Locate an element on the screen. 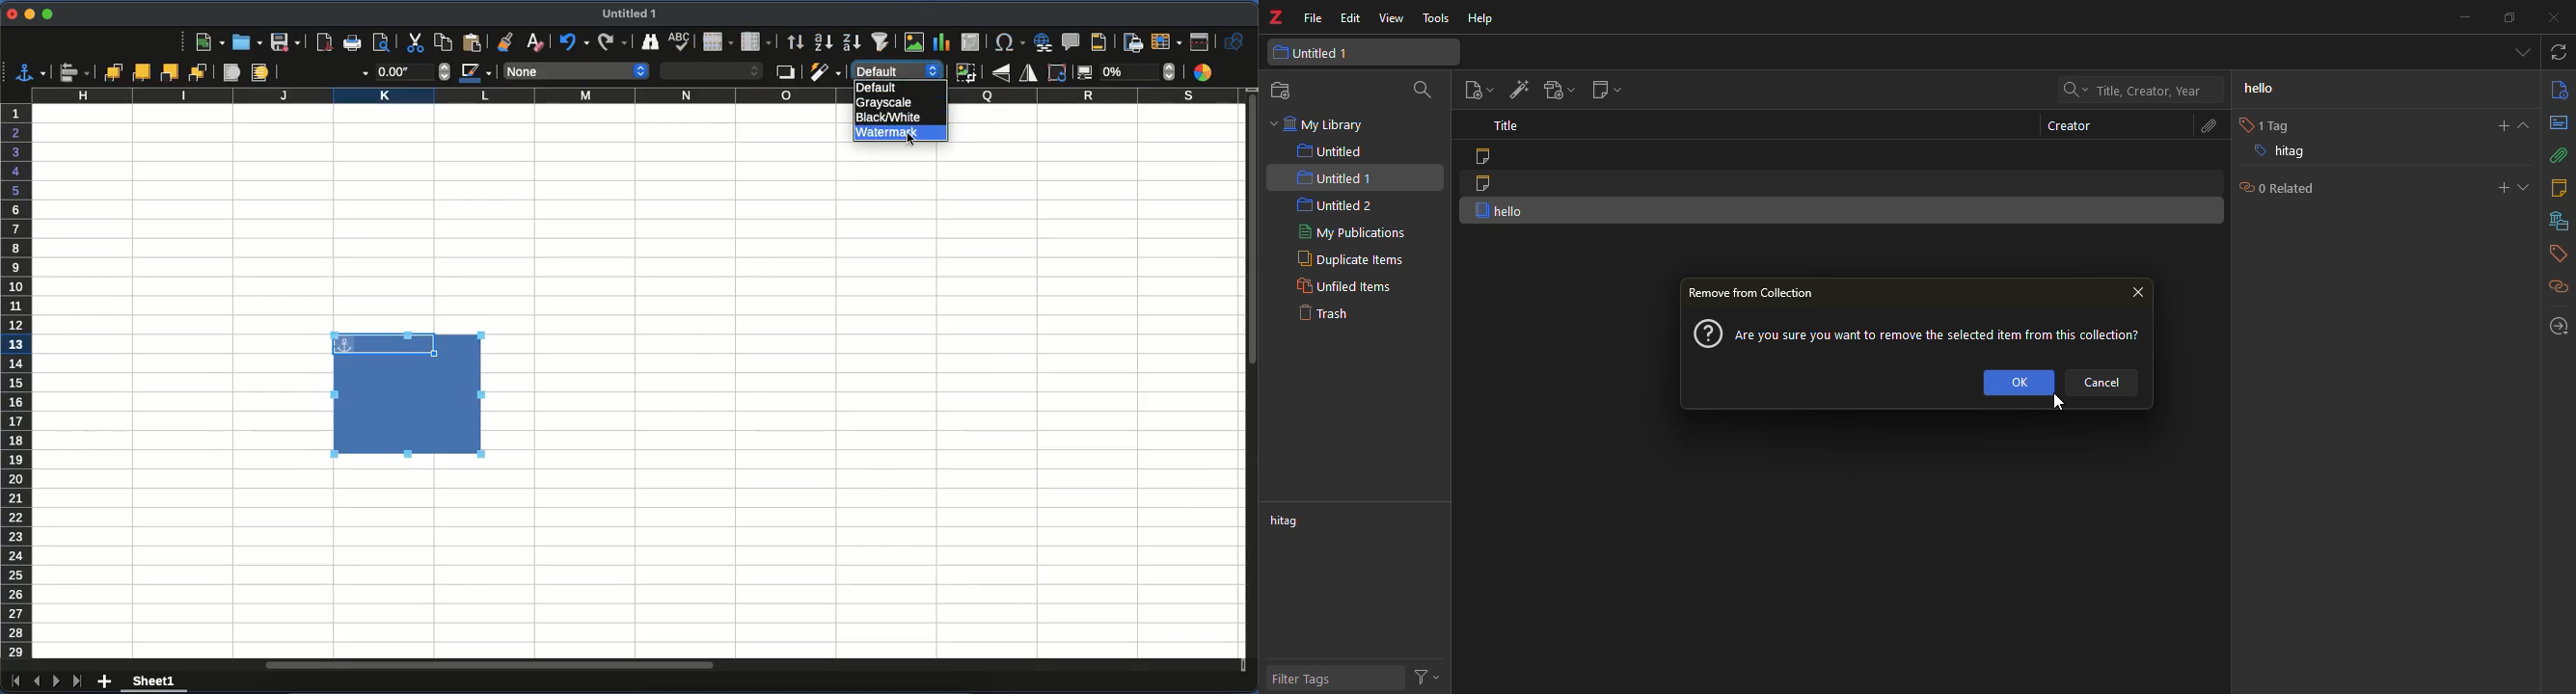 This screenshot has width=2576, height=700. related is located at coordinates (2560, 288).